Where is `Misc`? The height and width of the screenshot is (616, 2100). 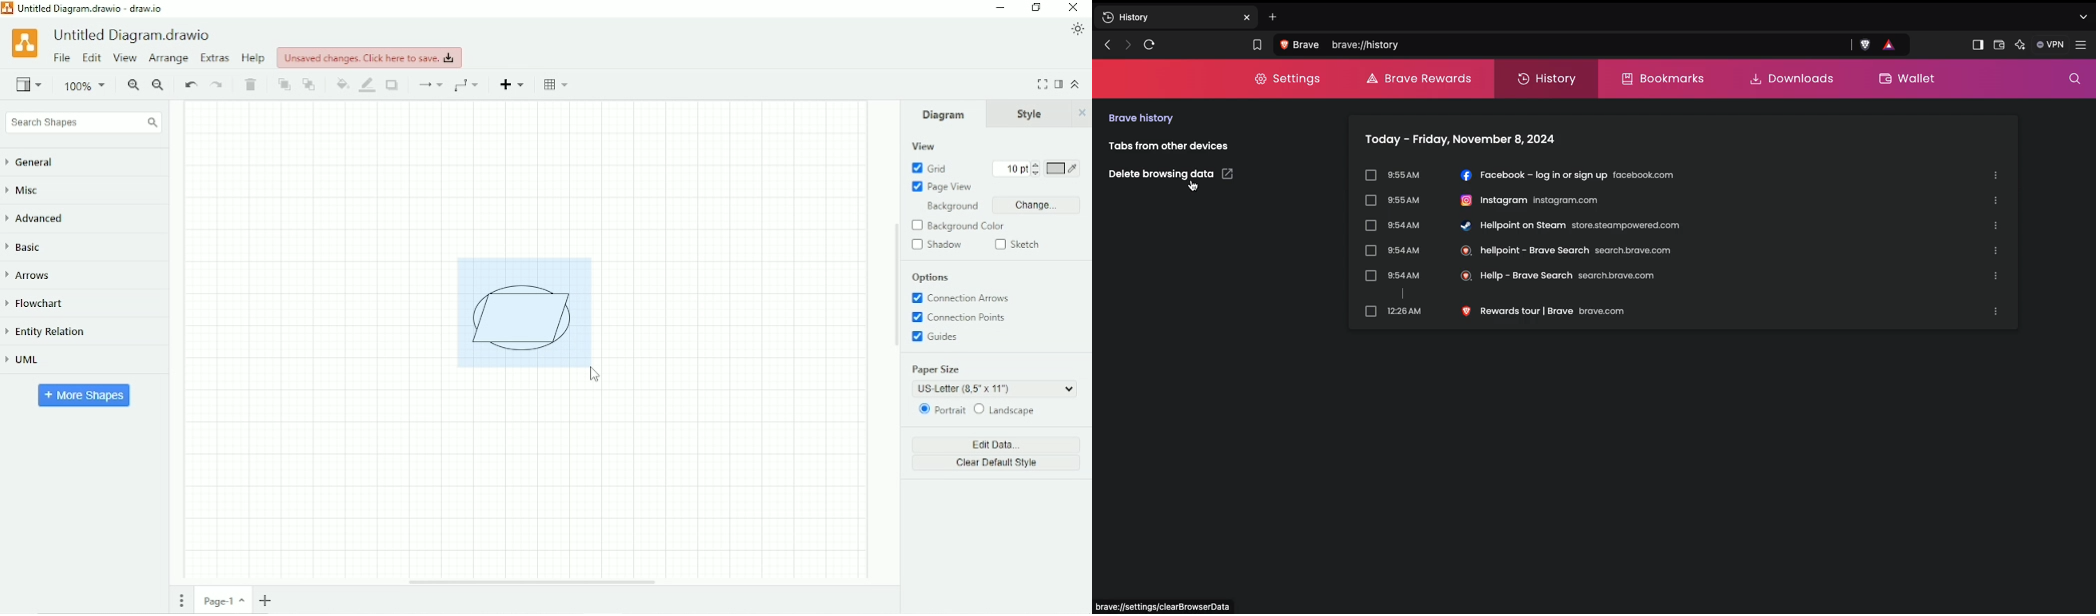 Misc is located at coordinates (29, 192).